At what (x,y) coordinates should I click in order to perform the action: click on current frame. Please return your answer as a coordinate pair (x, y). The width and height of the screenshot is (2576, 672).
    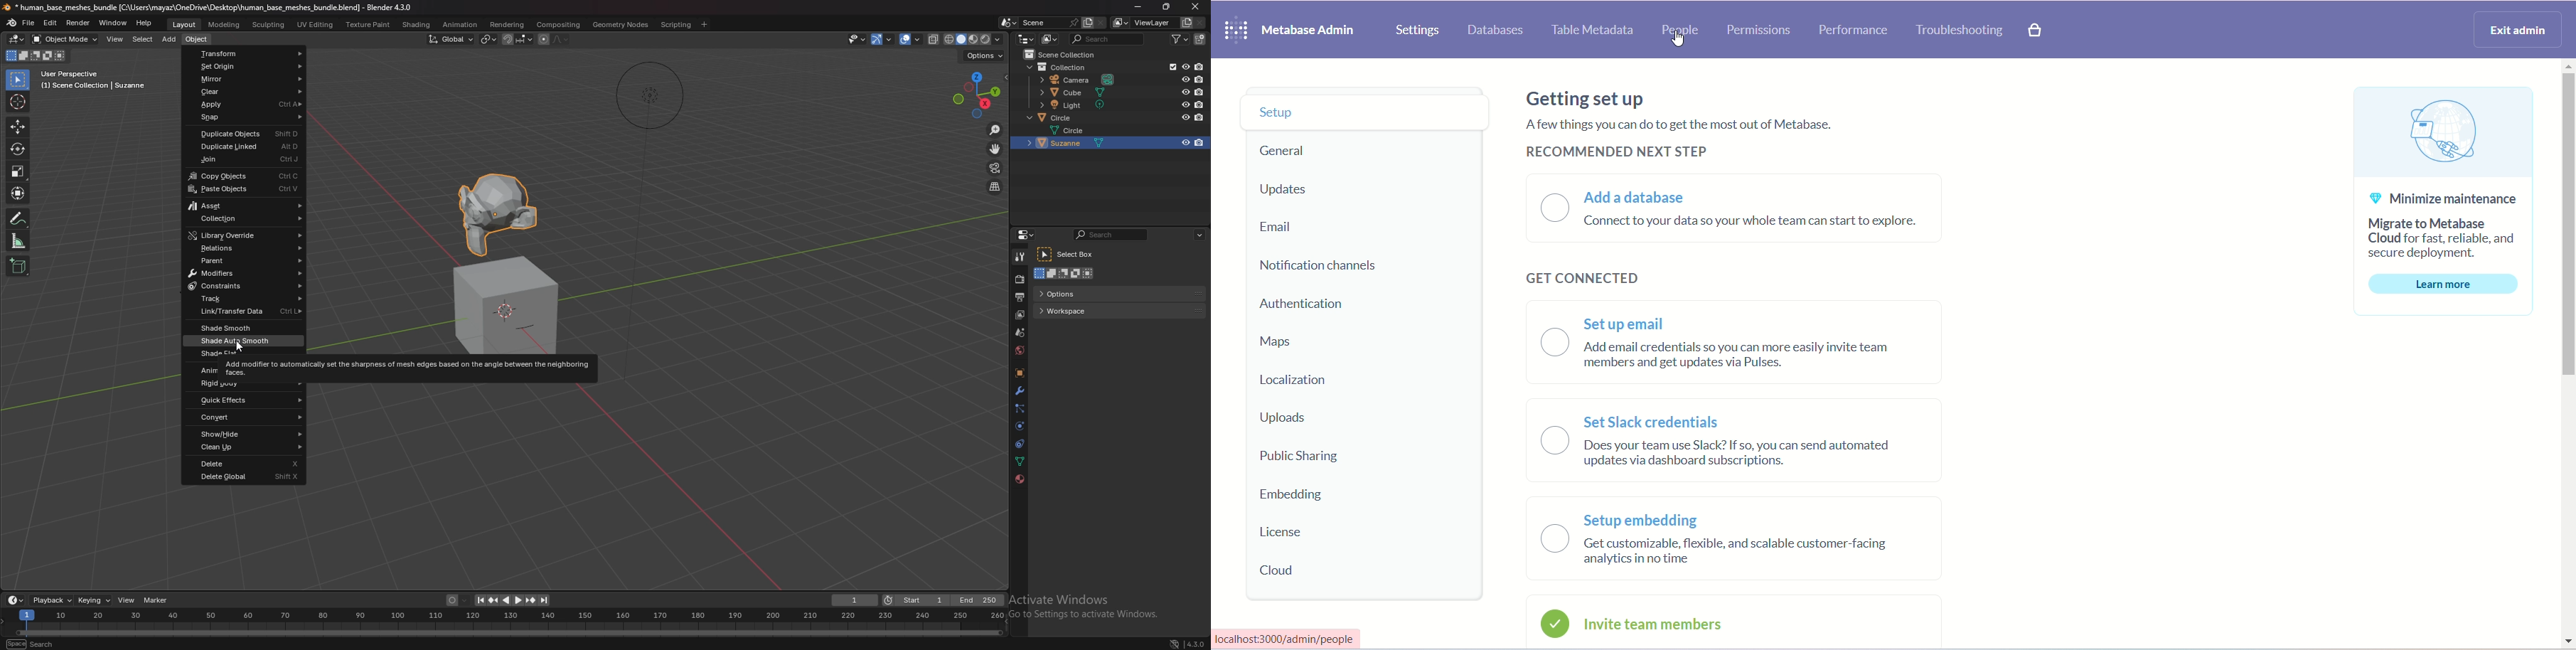
    Looking at the image, I should click on (856, 600).